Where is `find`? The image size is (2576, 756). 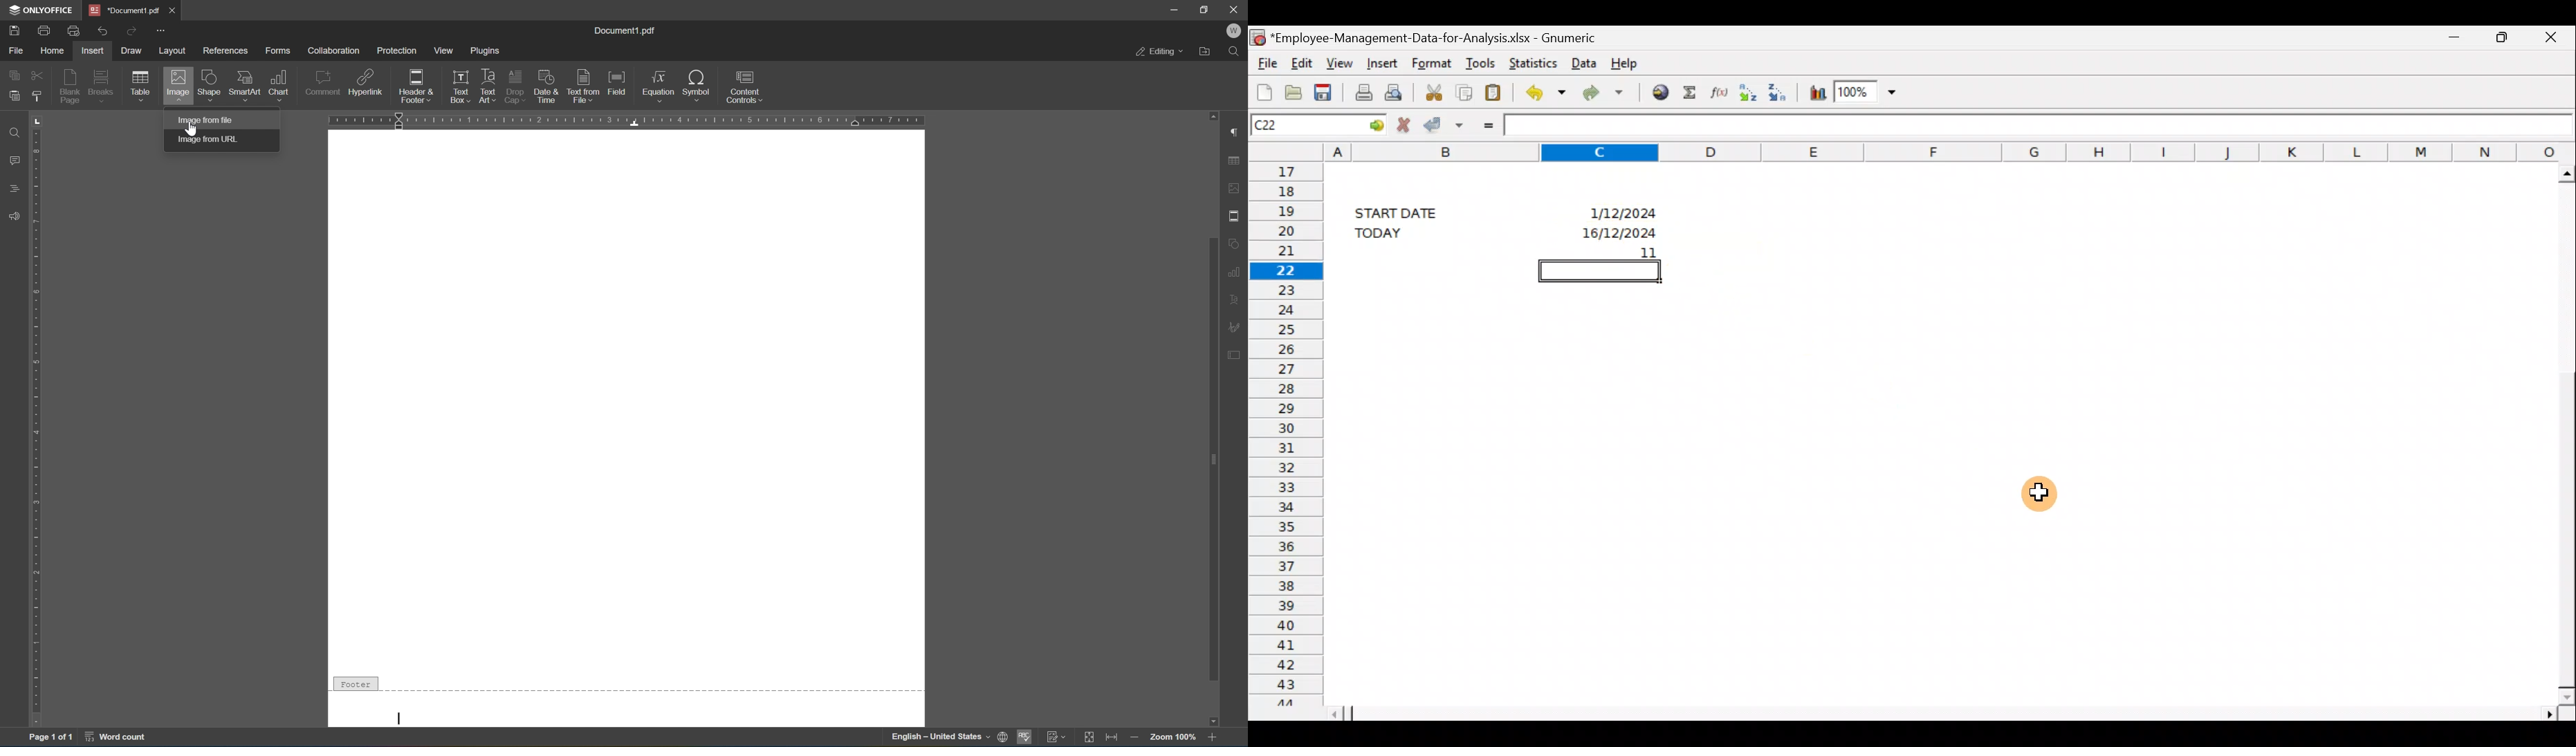
find is located at coordinates (1237, 53).